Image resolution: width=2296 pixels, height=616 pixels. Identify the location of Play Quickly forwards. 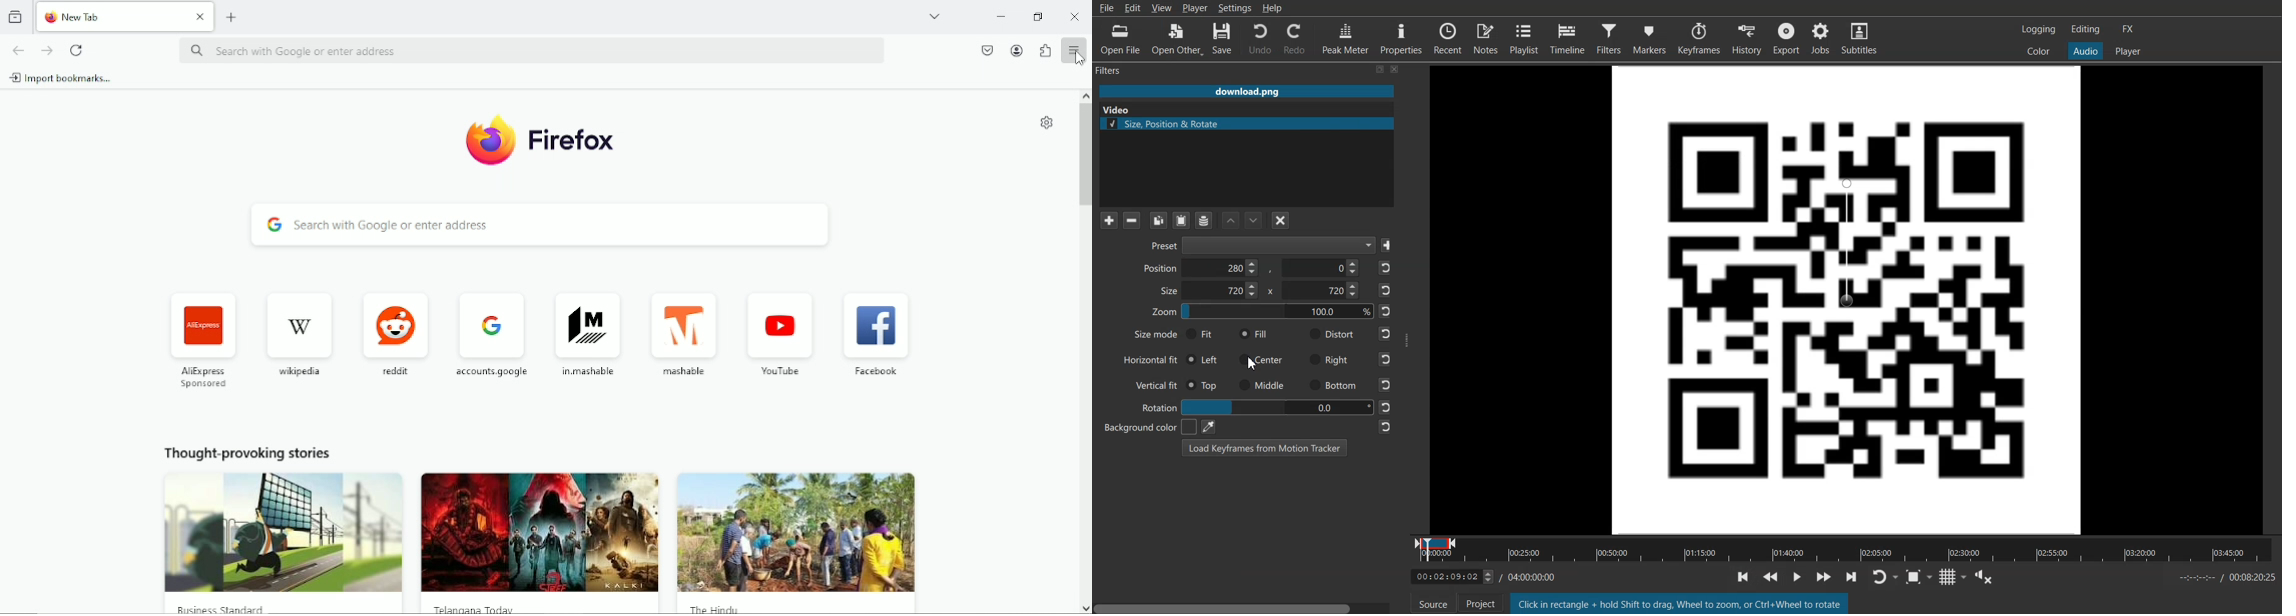
(1825, 578).